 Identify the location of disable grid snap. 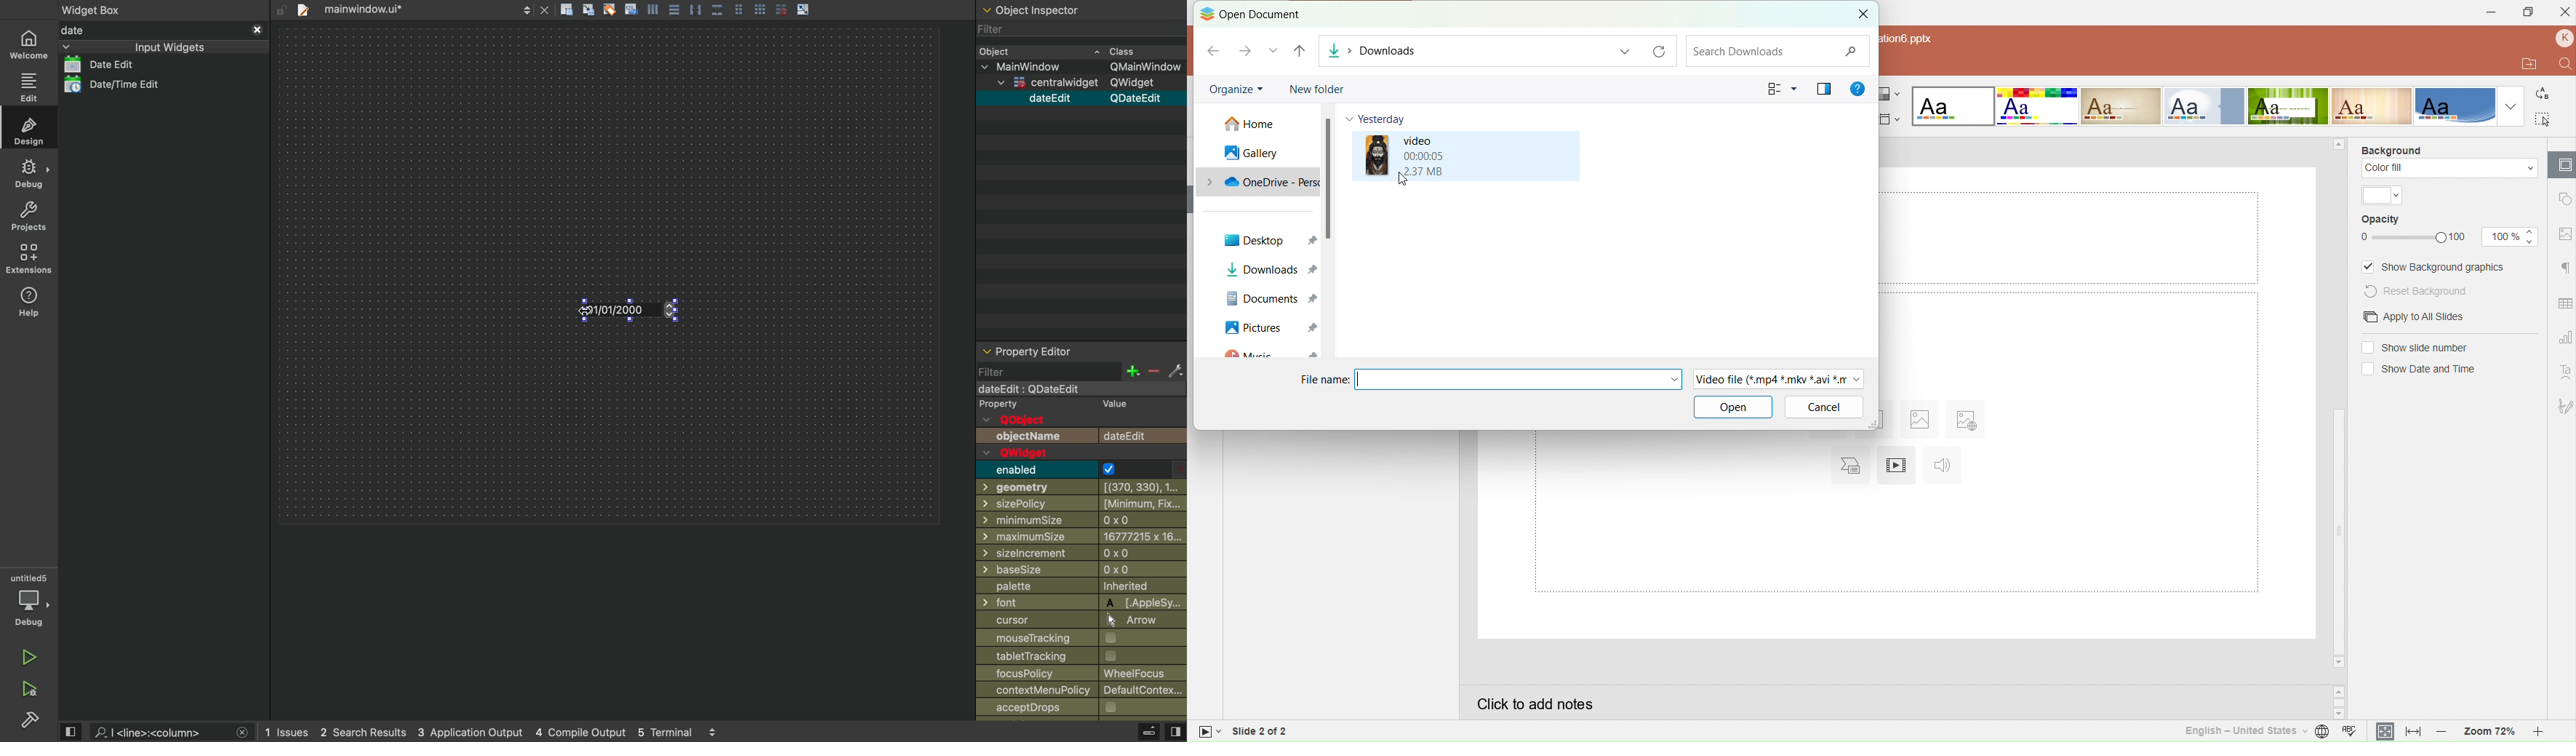
(782, 9).